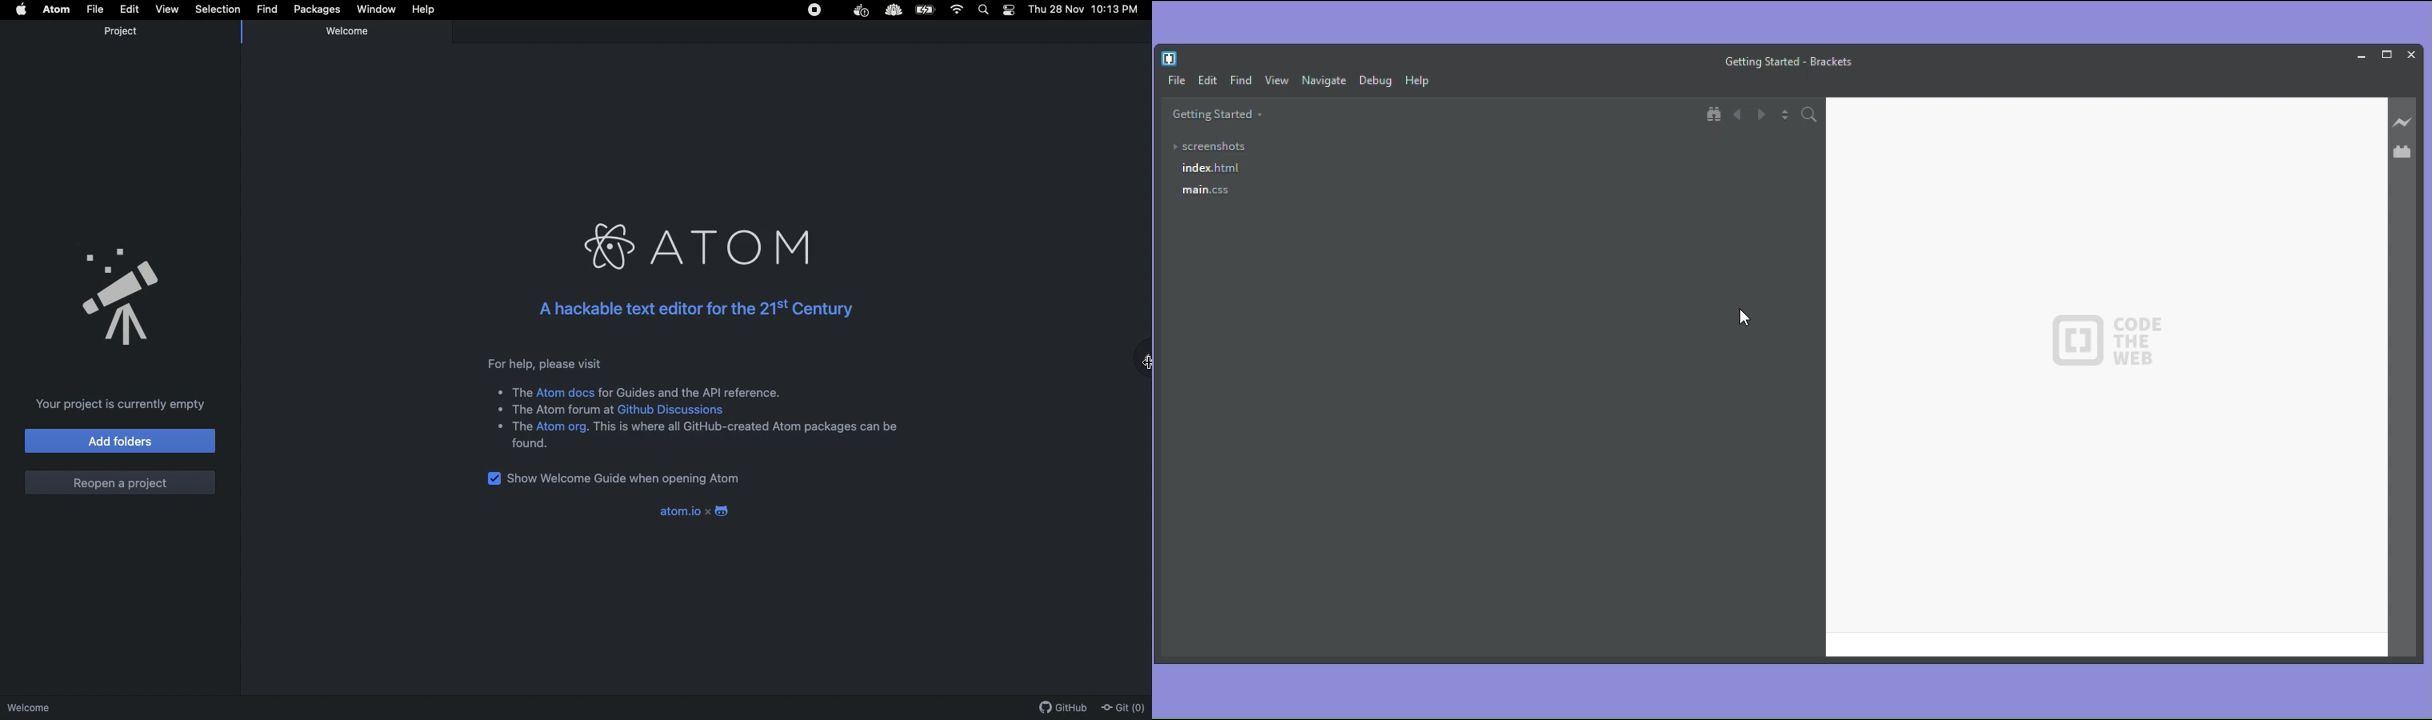  I want to click on Close, so click(2412, 53).